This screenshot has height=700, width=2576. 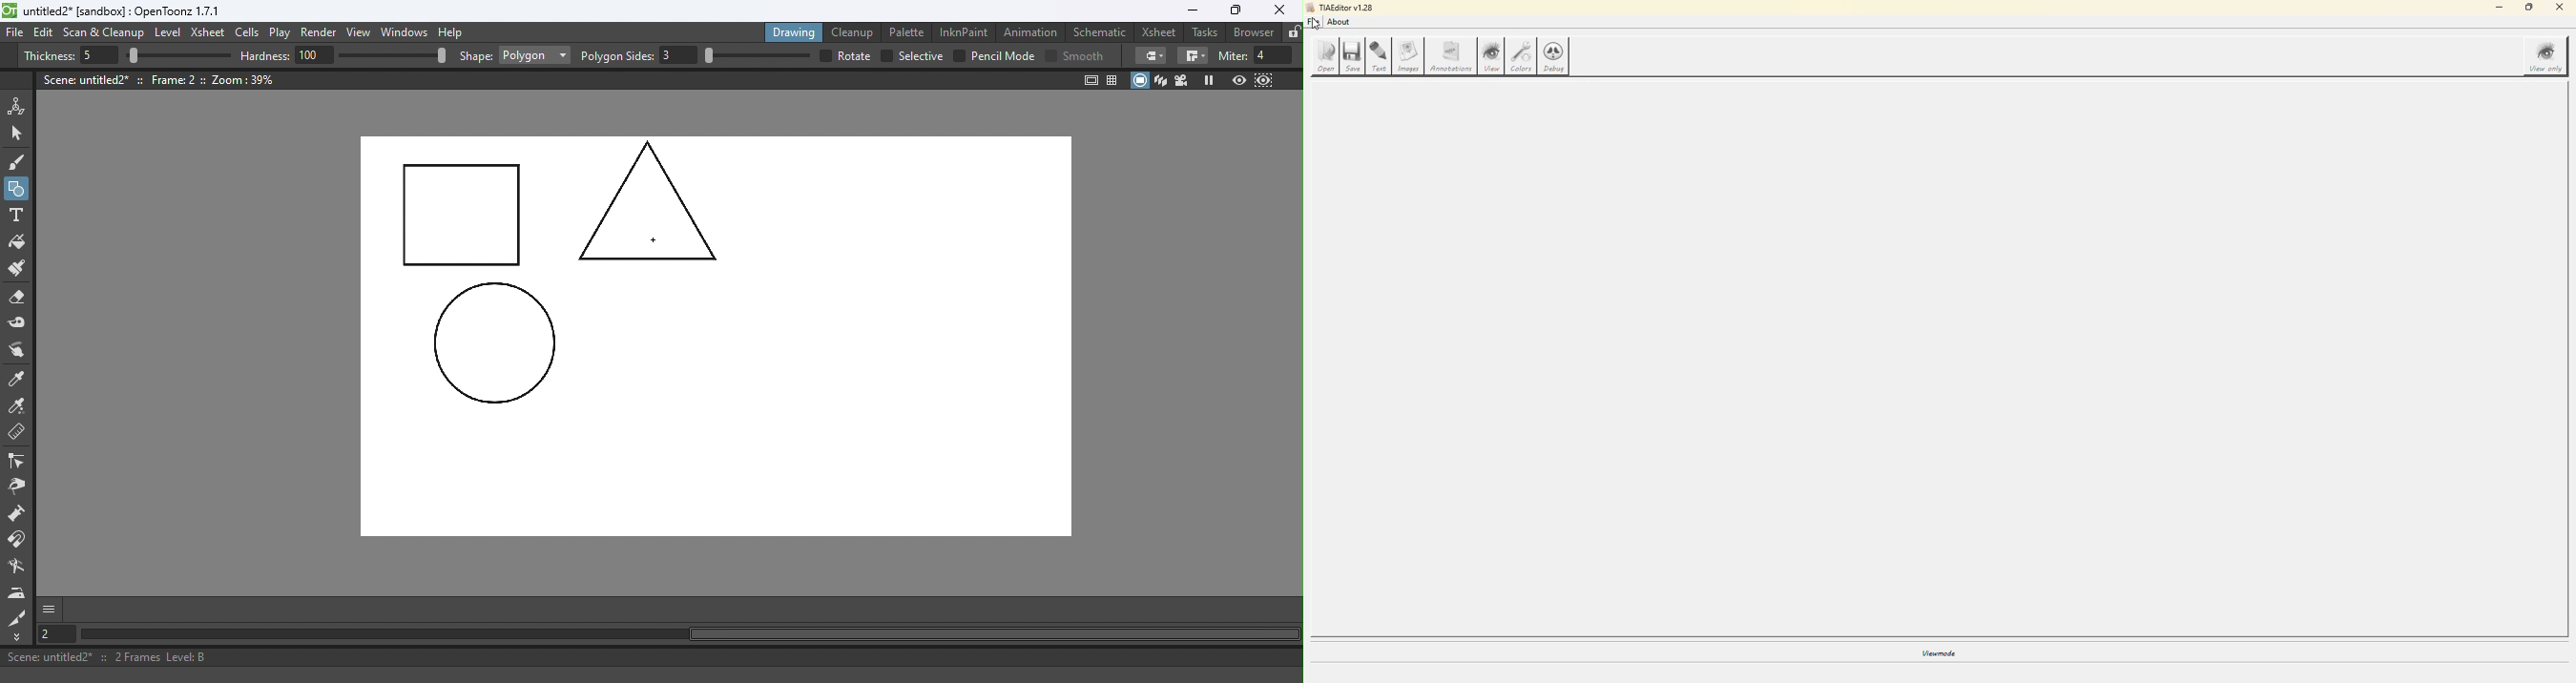 What do you see at coordinates (17, 617) in the screenshot?
I see `Cutter tool` at bounding box center [17, 617].